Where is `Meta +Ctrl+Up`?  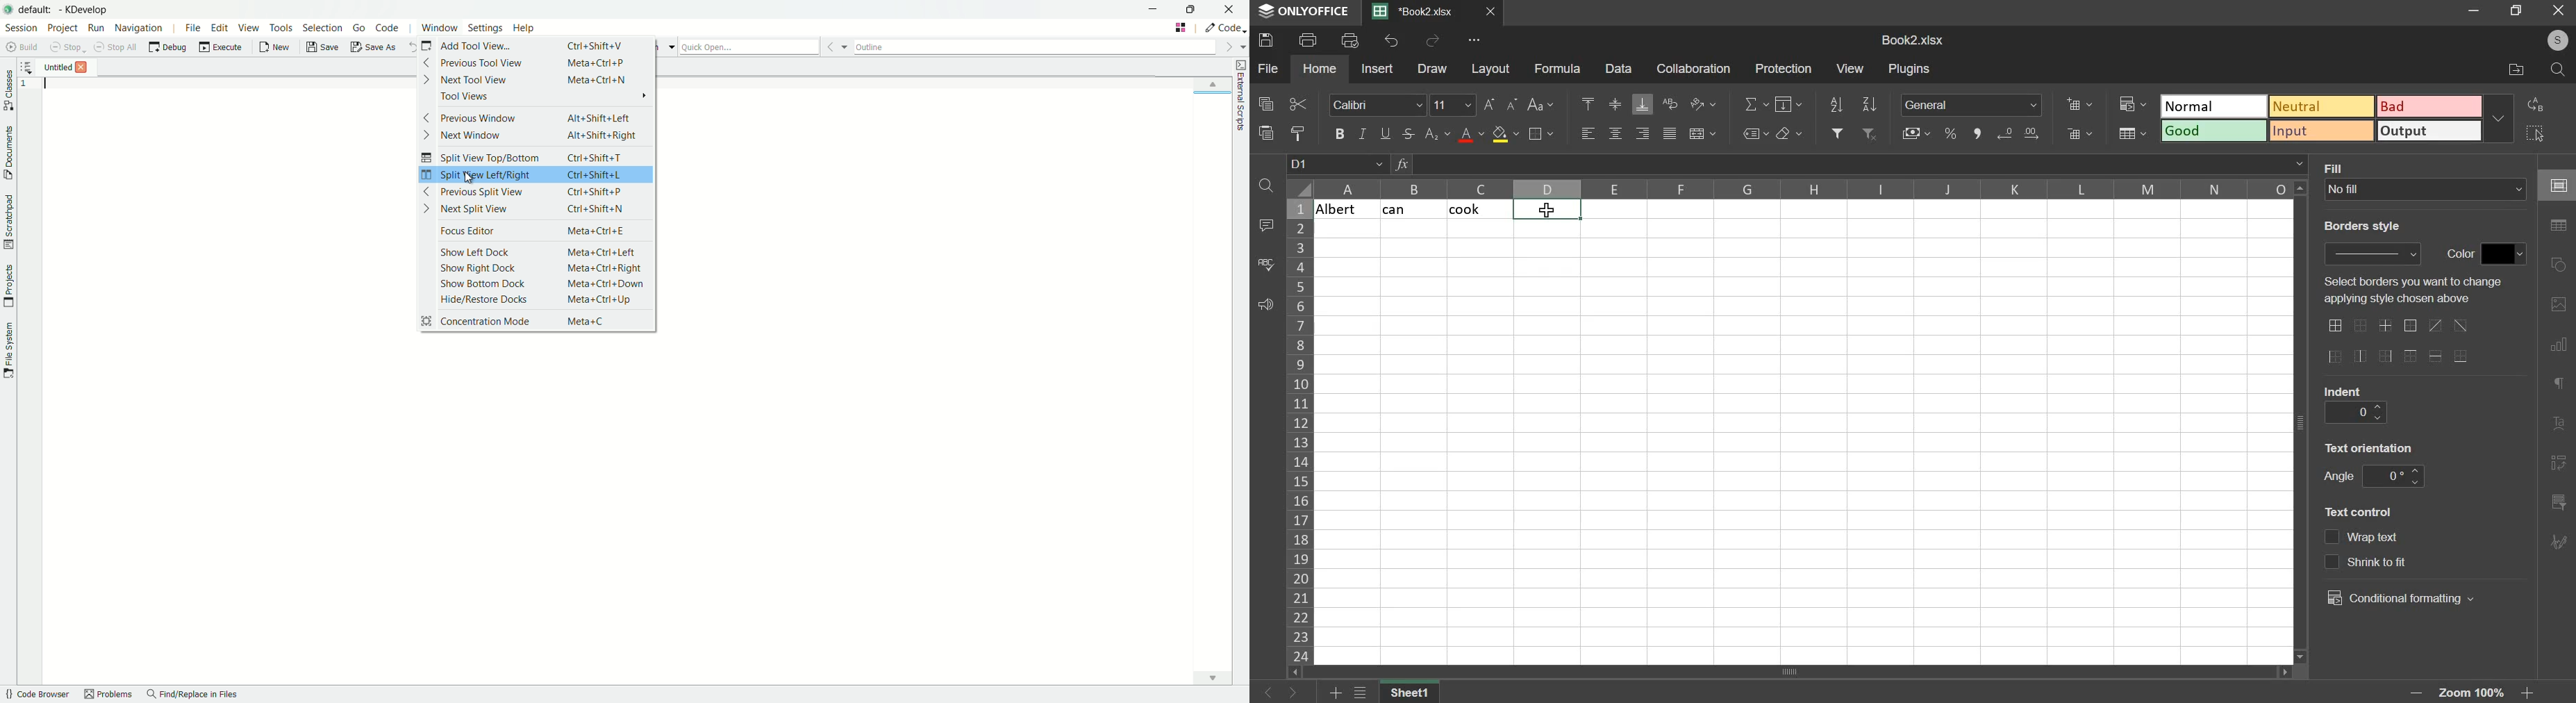
Meta +Ctrl+Up is located at coordinates (603, 299).